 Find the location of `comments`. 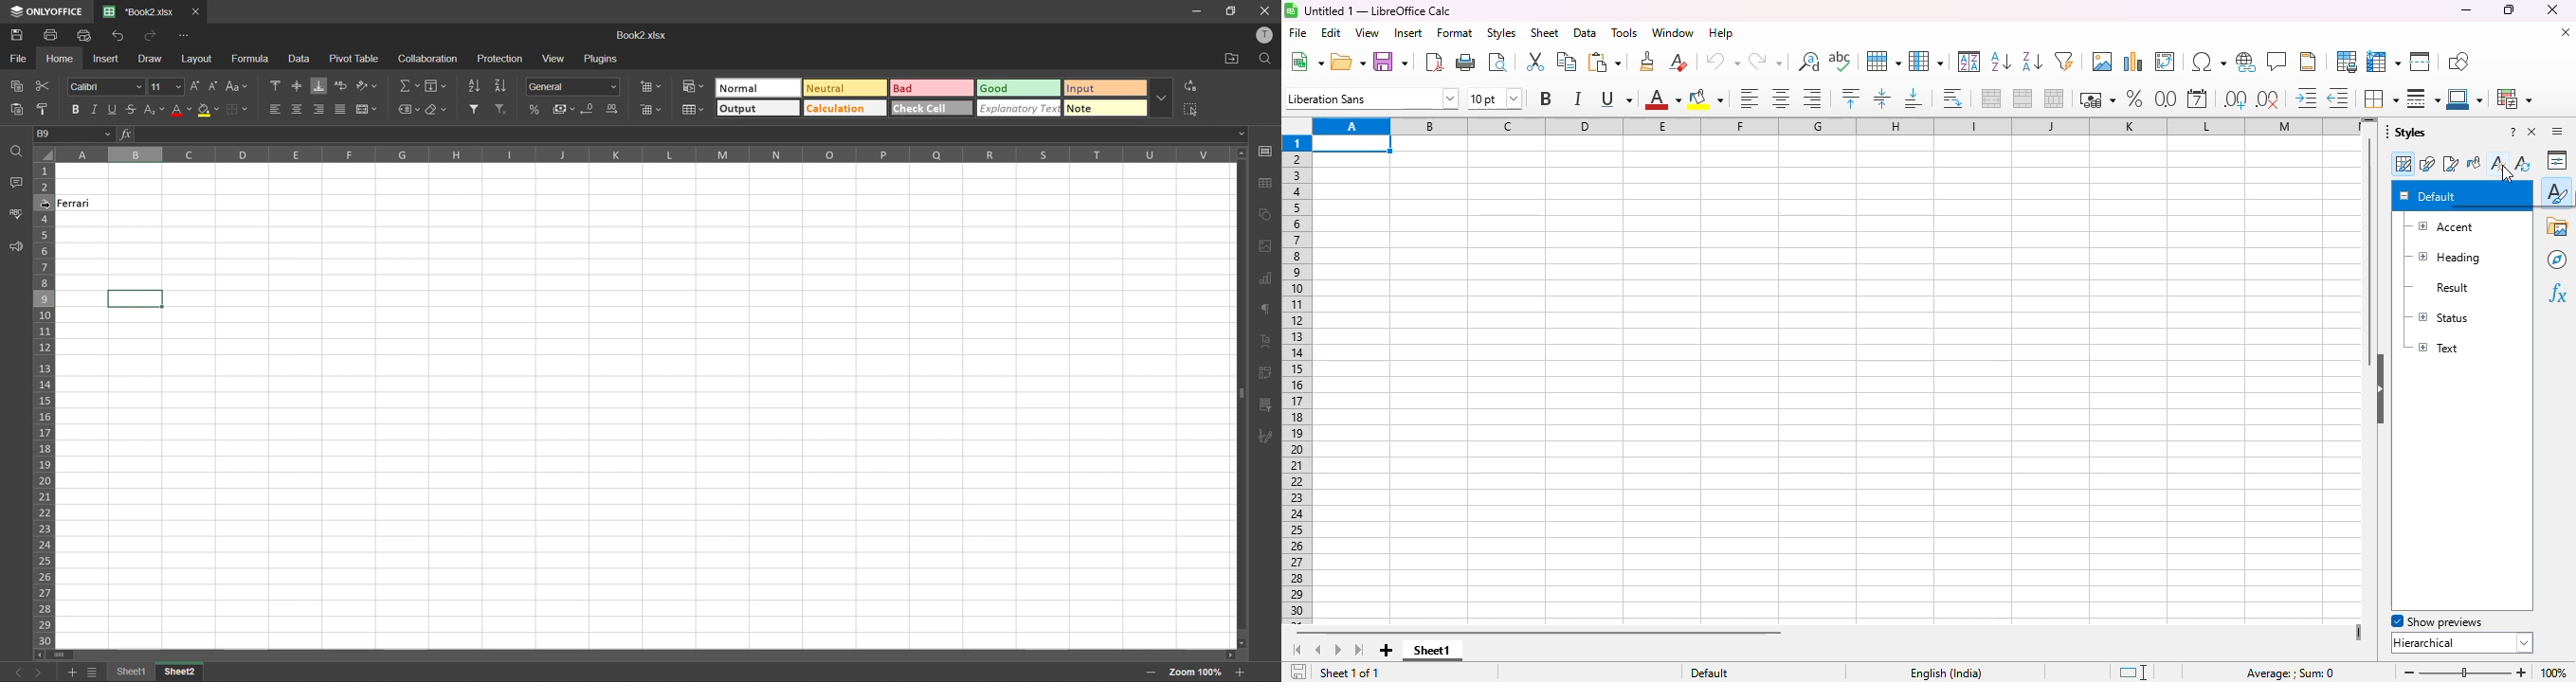

comments is located at coordinates (15, 182).